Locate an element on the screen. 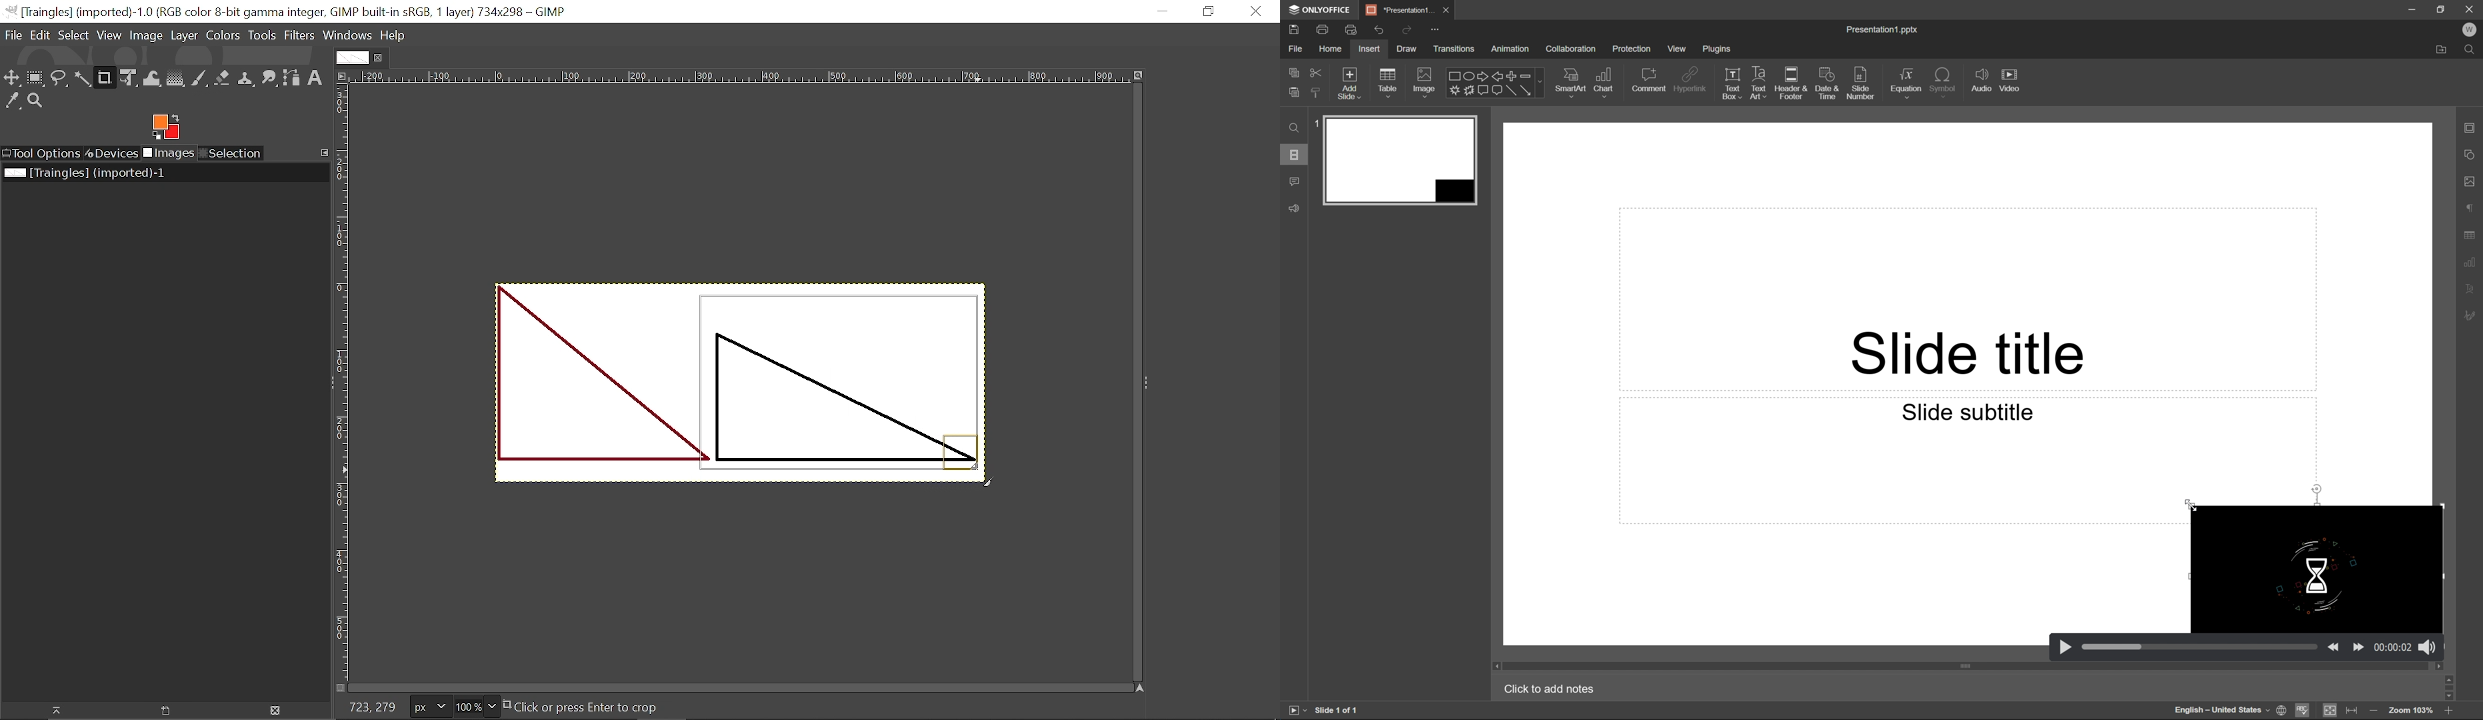 The height and width of the screenshot is (728, 2492). Image is located at coordinates (145, 36).